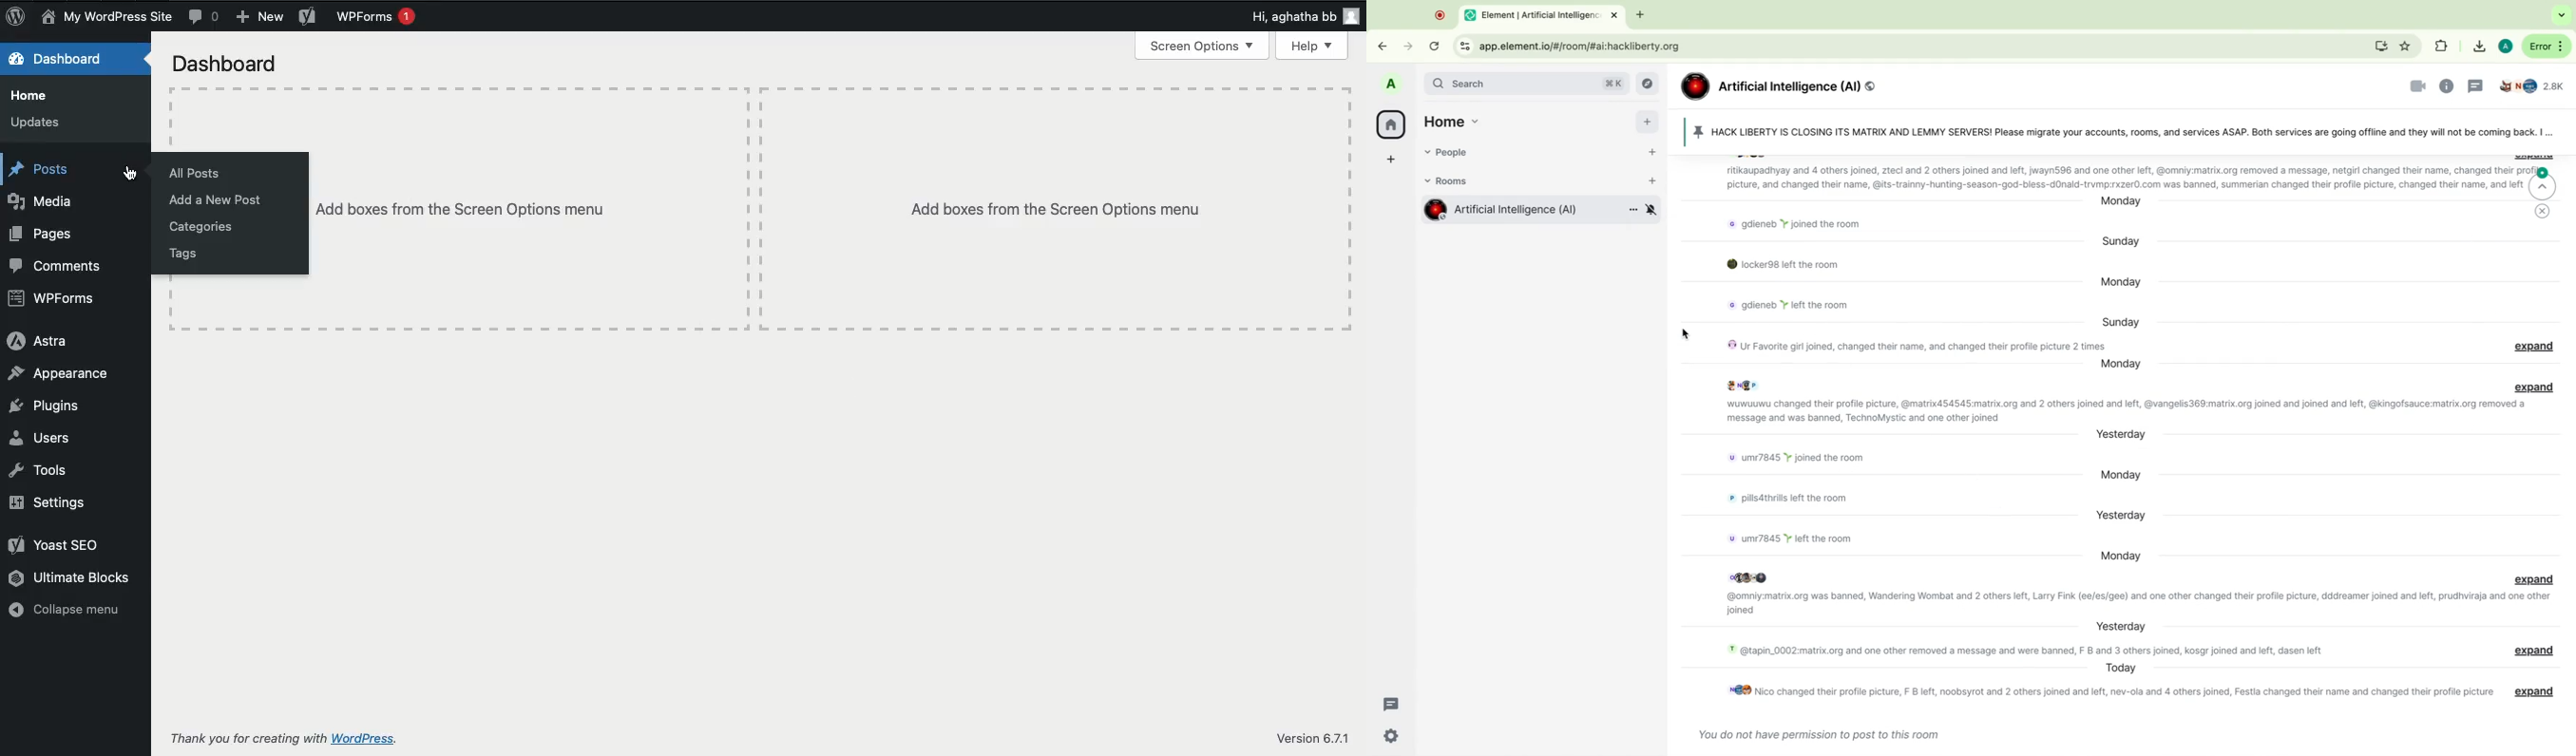 The height and width of the screenshot is (756, 2576). I want to click on message, so click(1912, 346).